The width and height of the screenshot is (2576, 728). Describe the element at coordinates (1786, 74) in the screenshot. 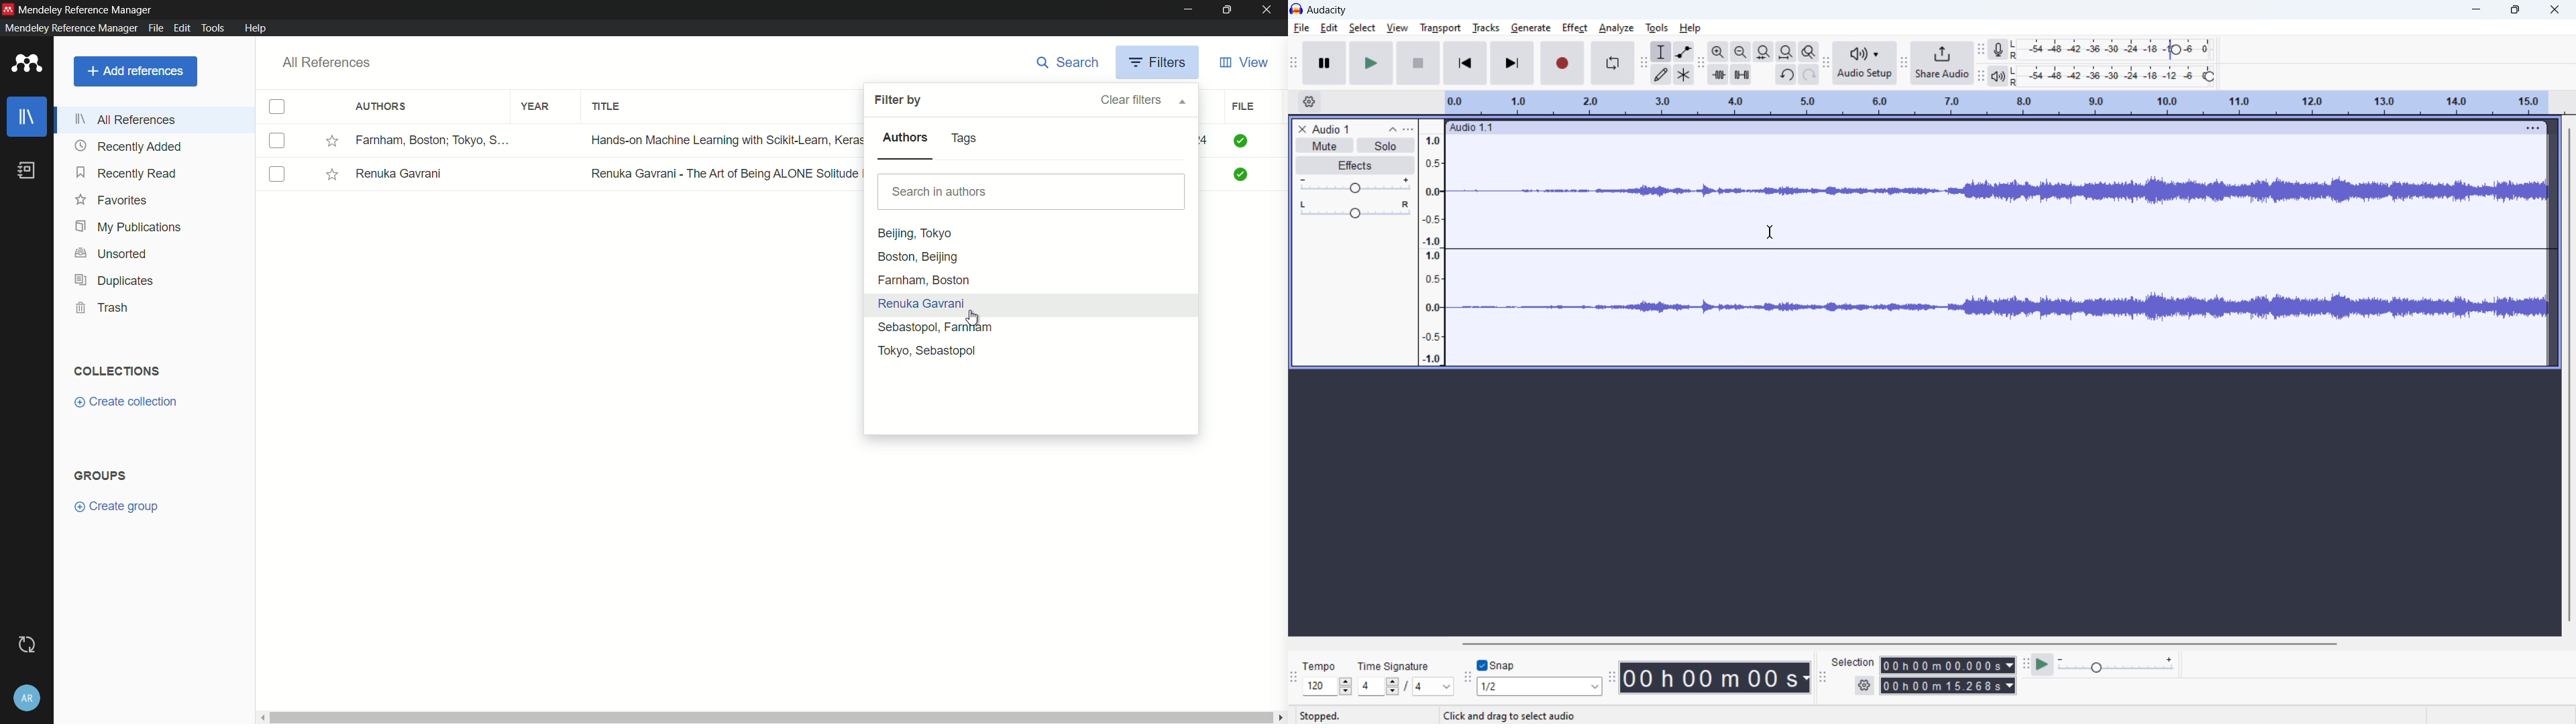

I see `undo` at that location.